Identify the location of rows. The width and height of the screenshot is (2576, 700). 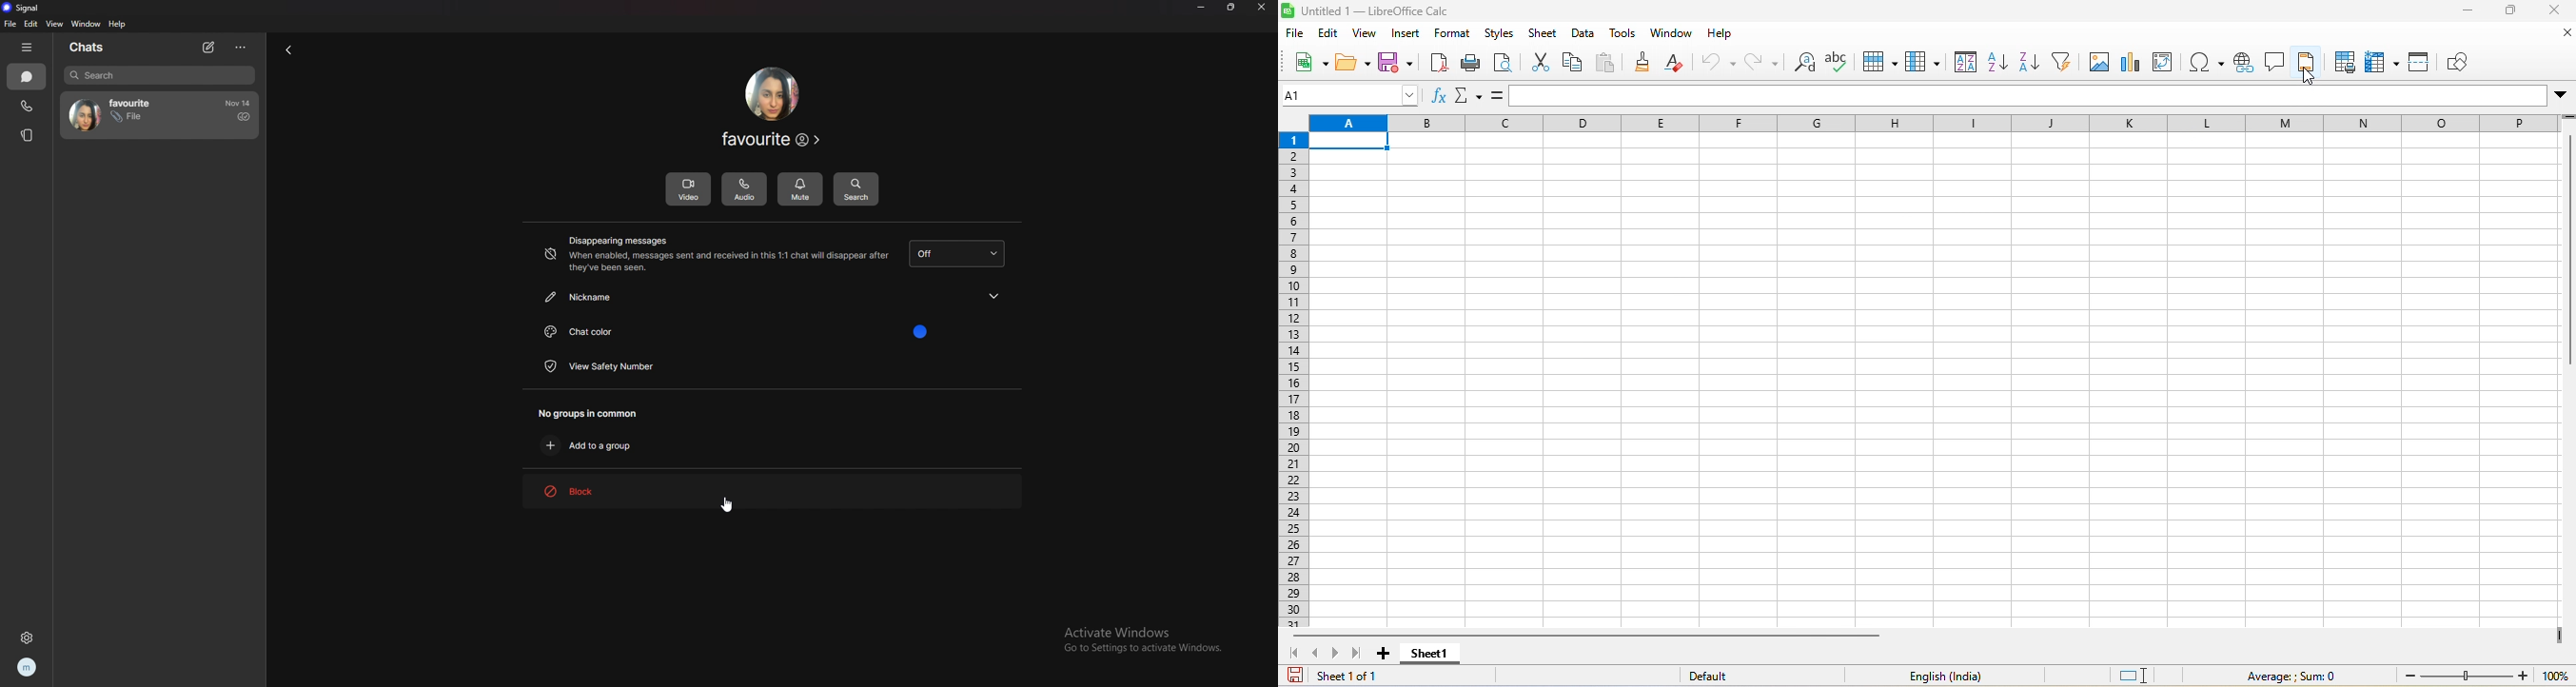
(1291, 379).